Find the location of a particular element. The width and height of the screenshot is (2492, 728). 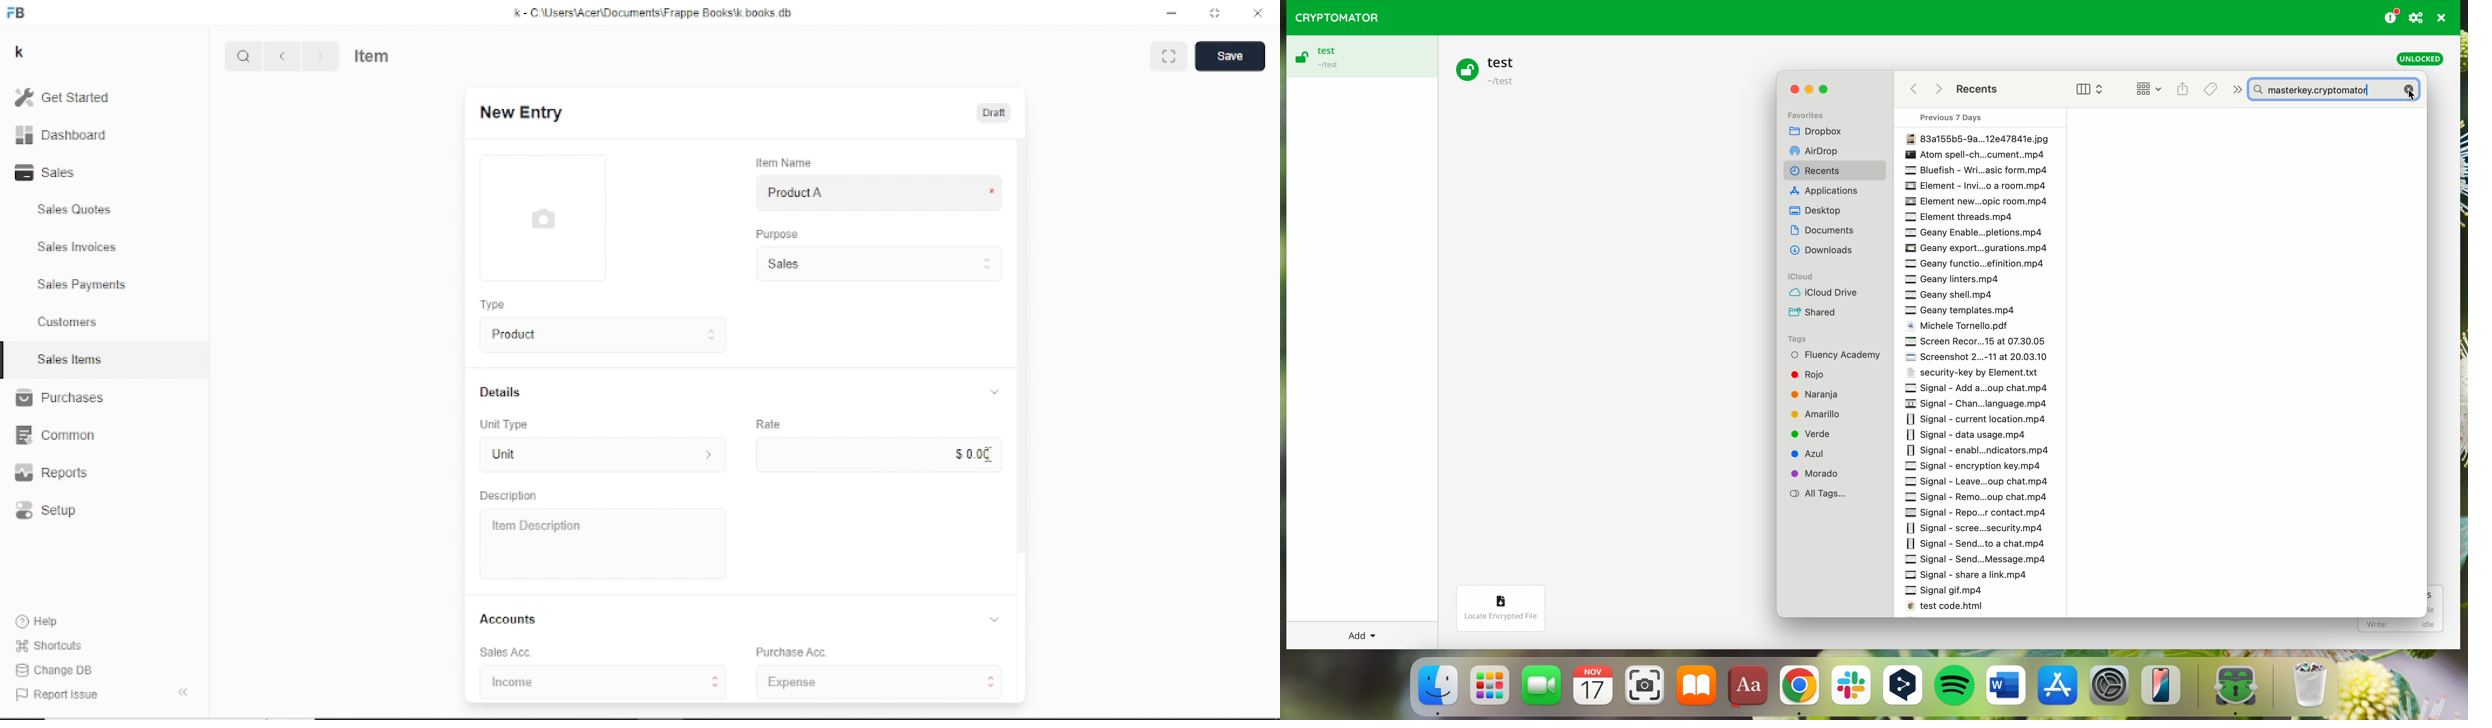

Sales Invoices is located at coordinates (77, 248).